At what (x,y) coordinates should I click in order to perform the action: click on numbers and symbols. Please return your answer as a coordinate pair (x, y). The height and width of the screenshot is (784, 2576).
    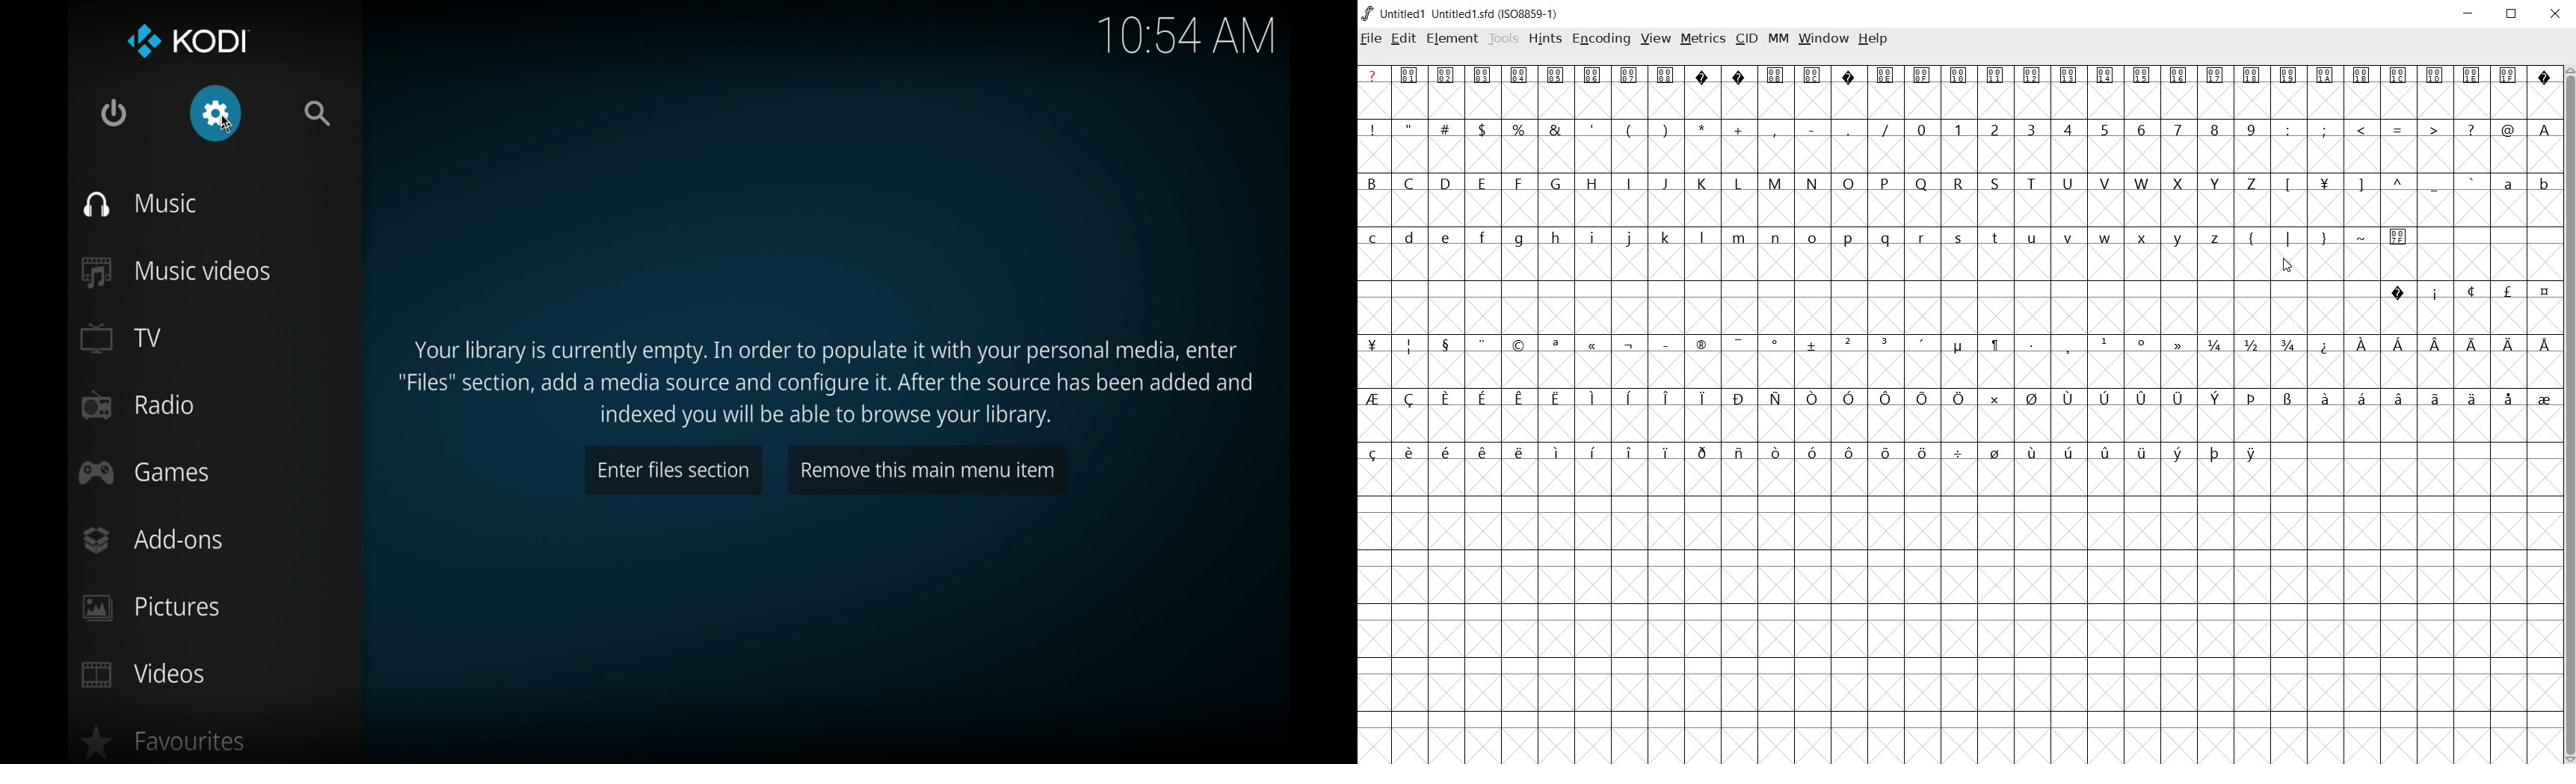
    Looking at the image, I should click on (1960, 129).